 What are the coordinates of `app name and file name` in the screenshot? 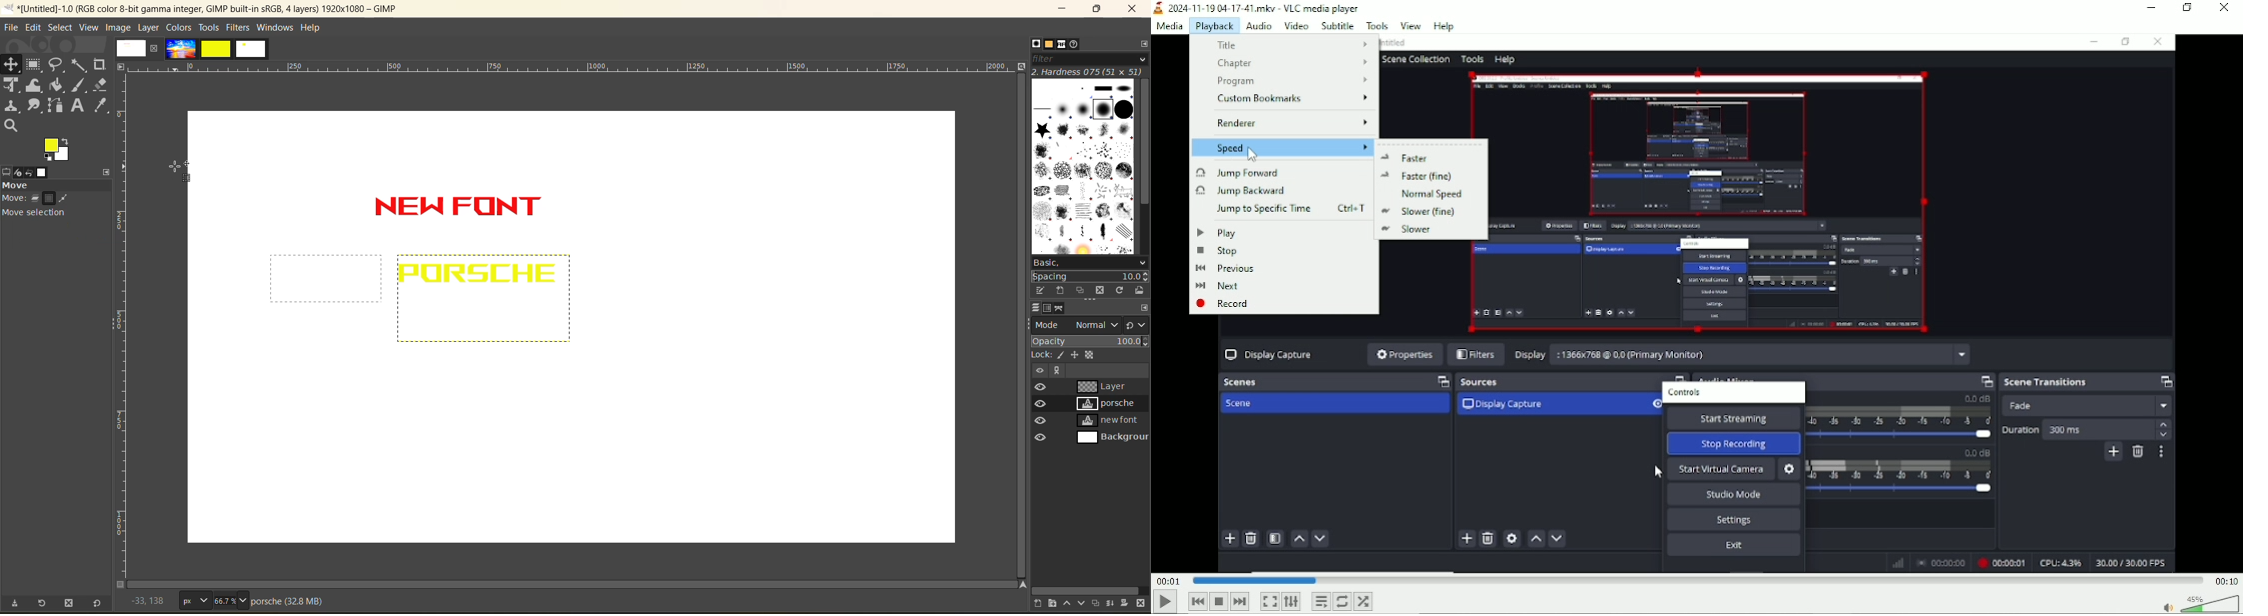 It's located at (201, 8).